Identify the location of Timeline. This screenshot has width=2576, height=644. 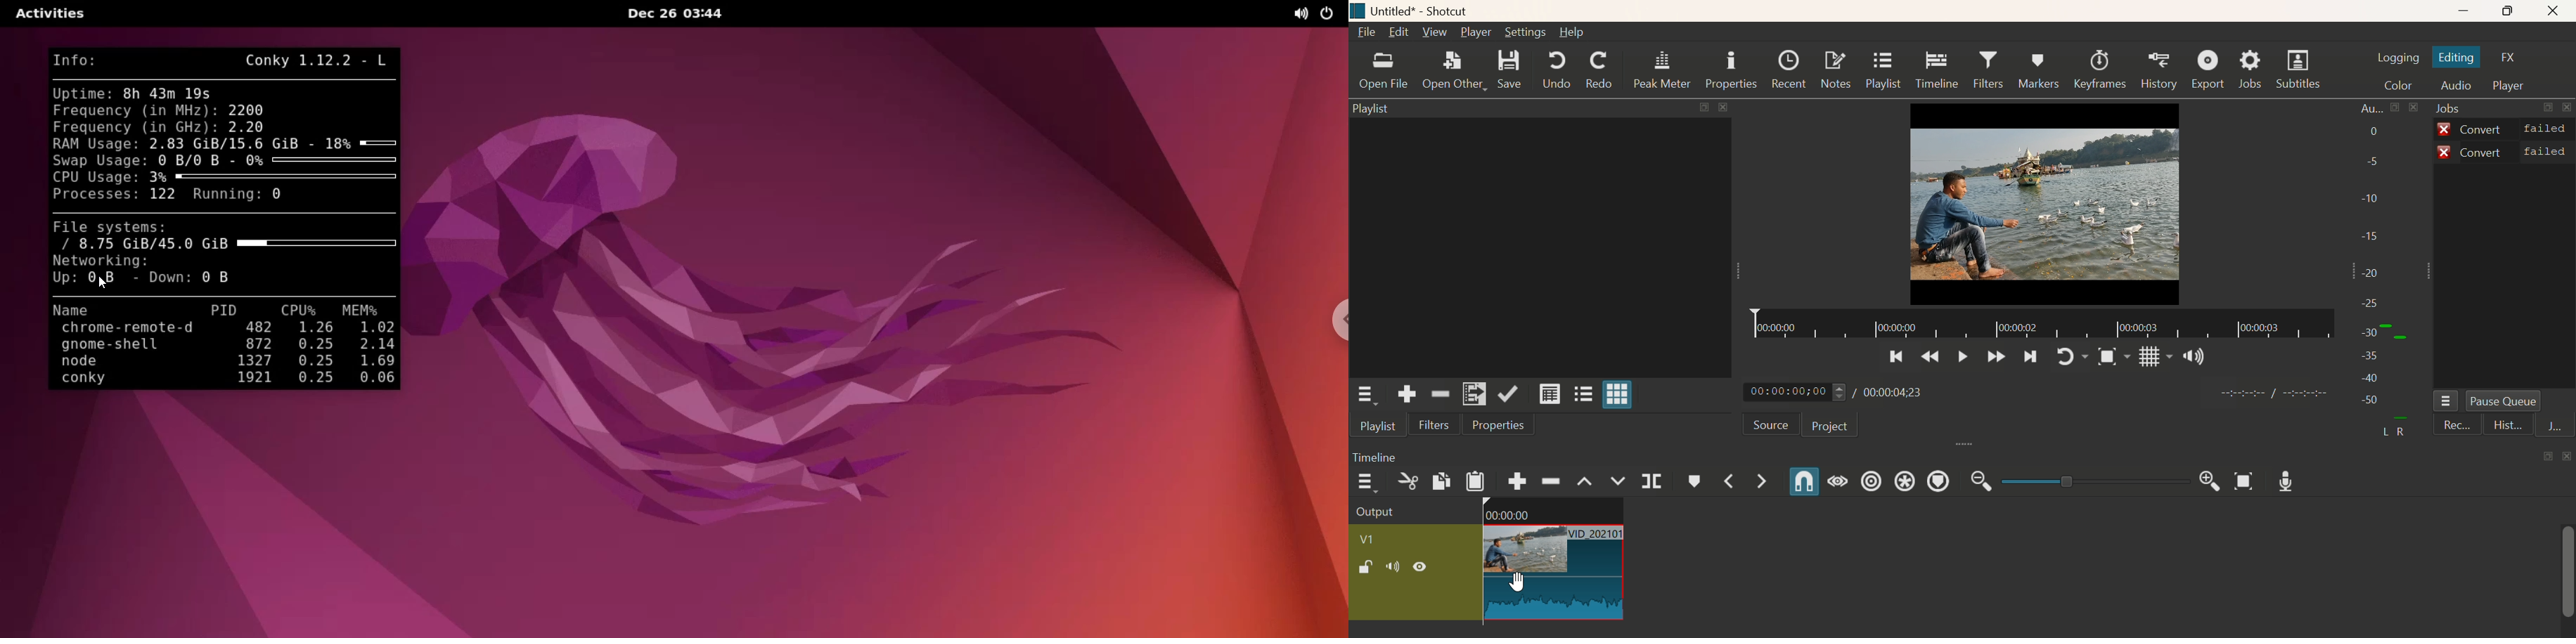
(2041, 324).